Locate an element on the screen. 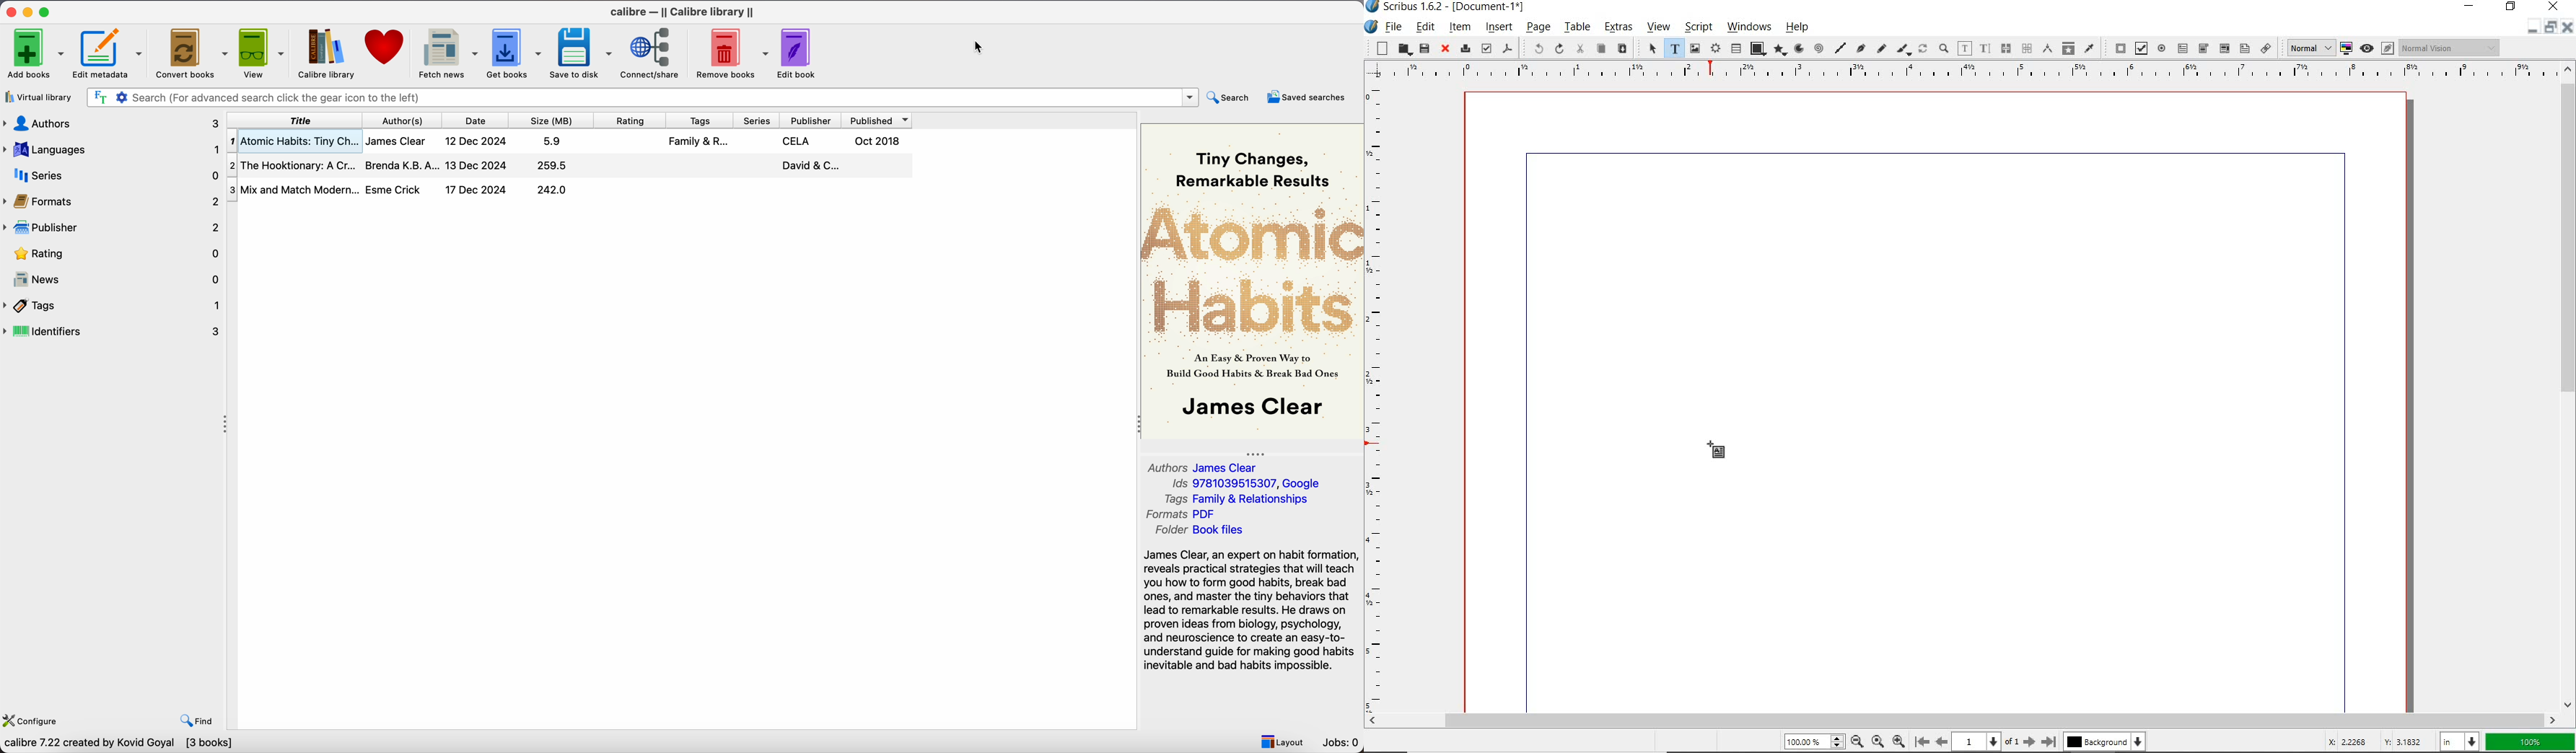 The height and width of the screenshot is (756, 2576). spiral is located at coordinates (1818, 49).